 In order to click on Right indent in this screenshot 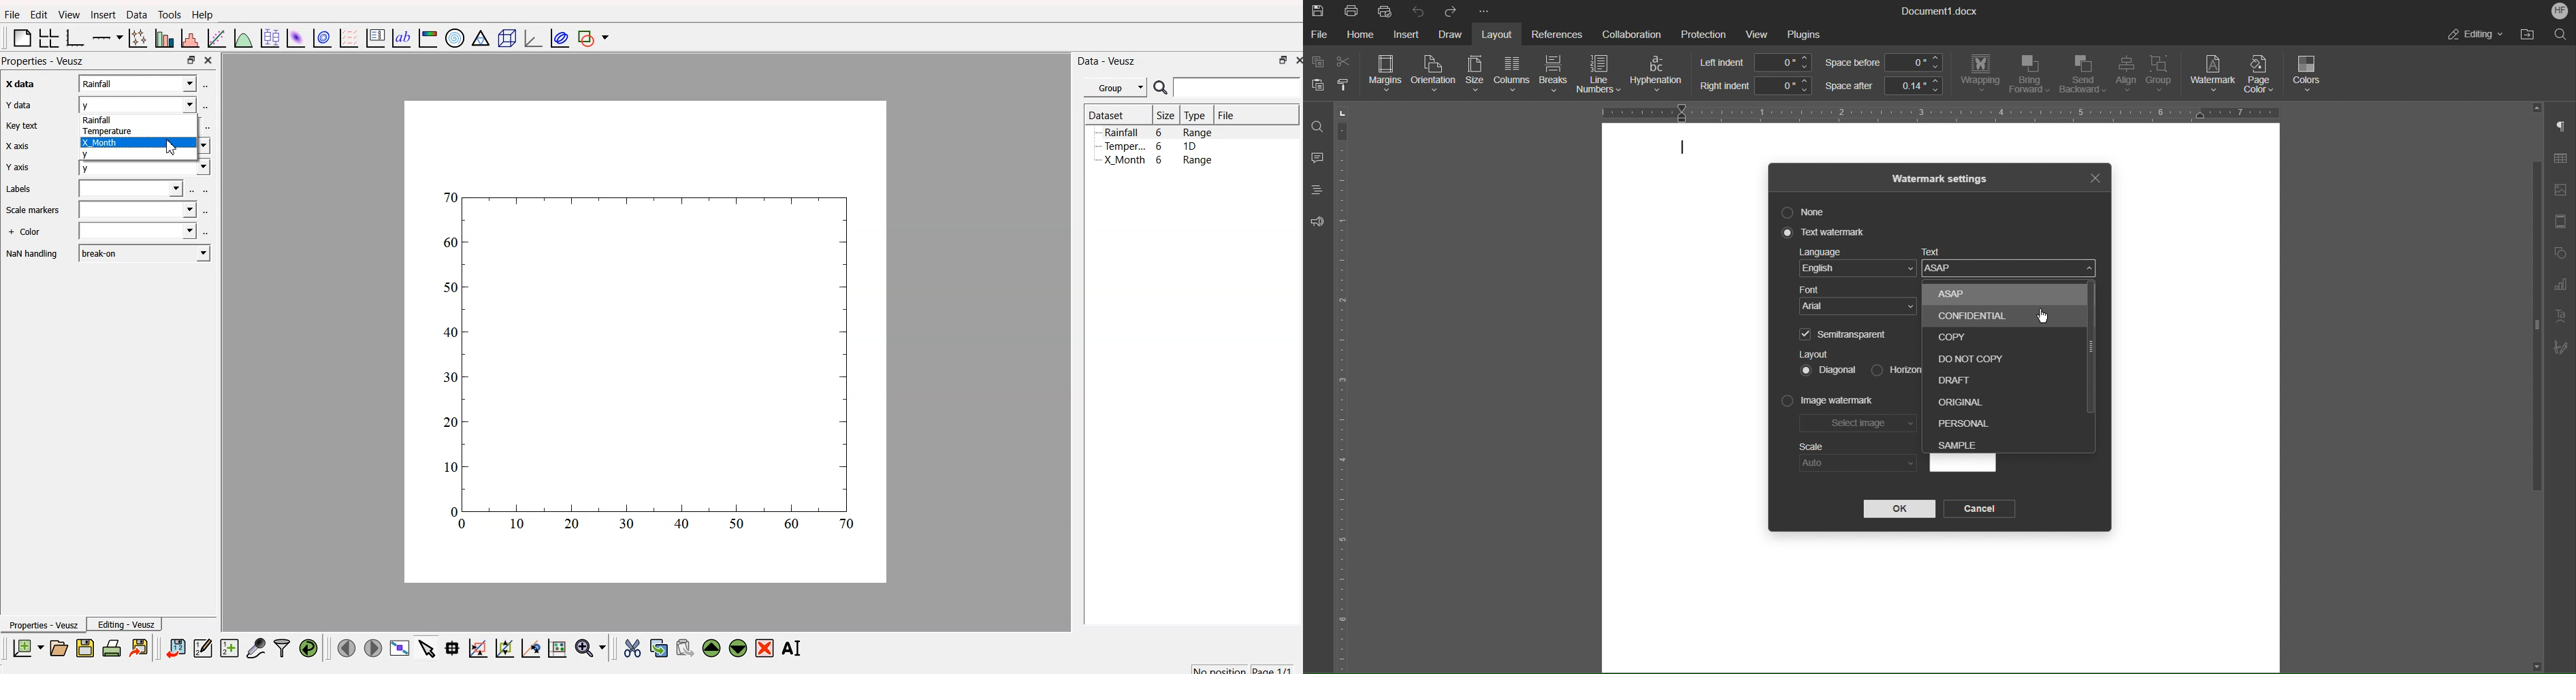, I will do `click(1755, 86)`.